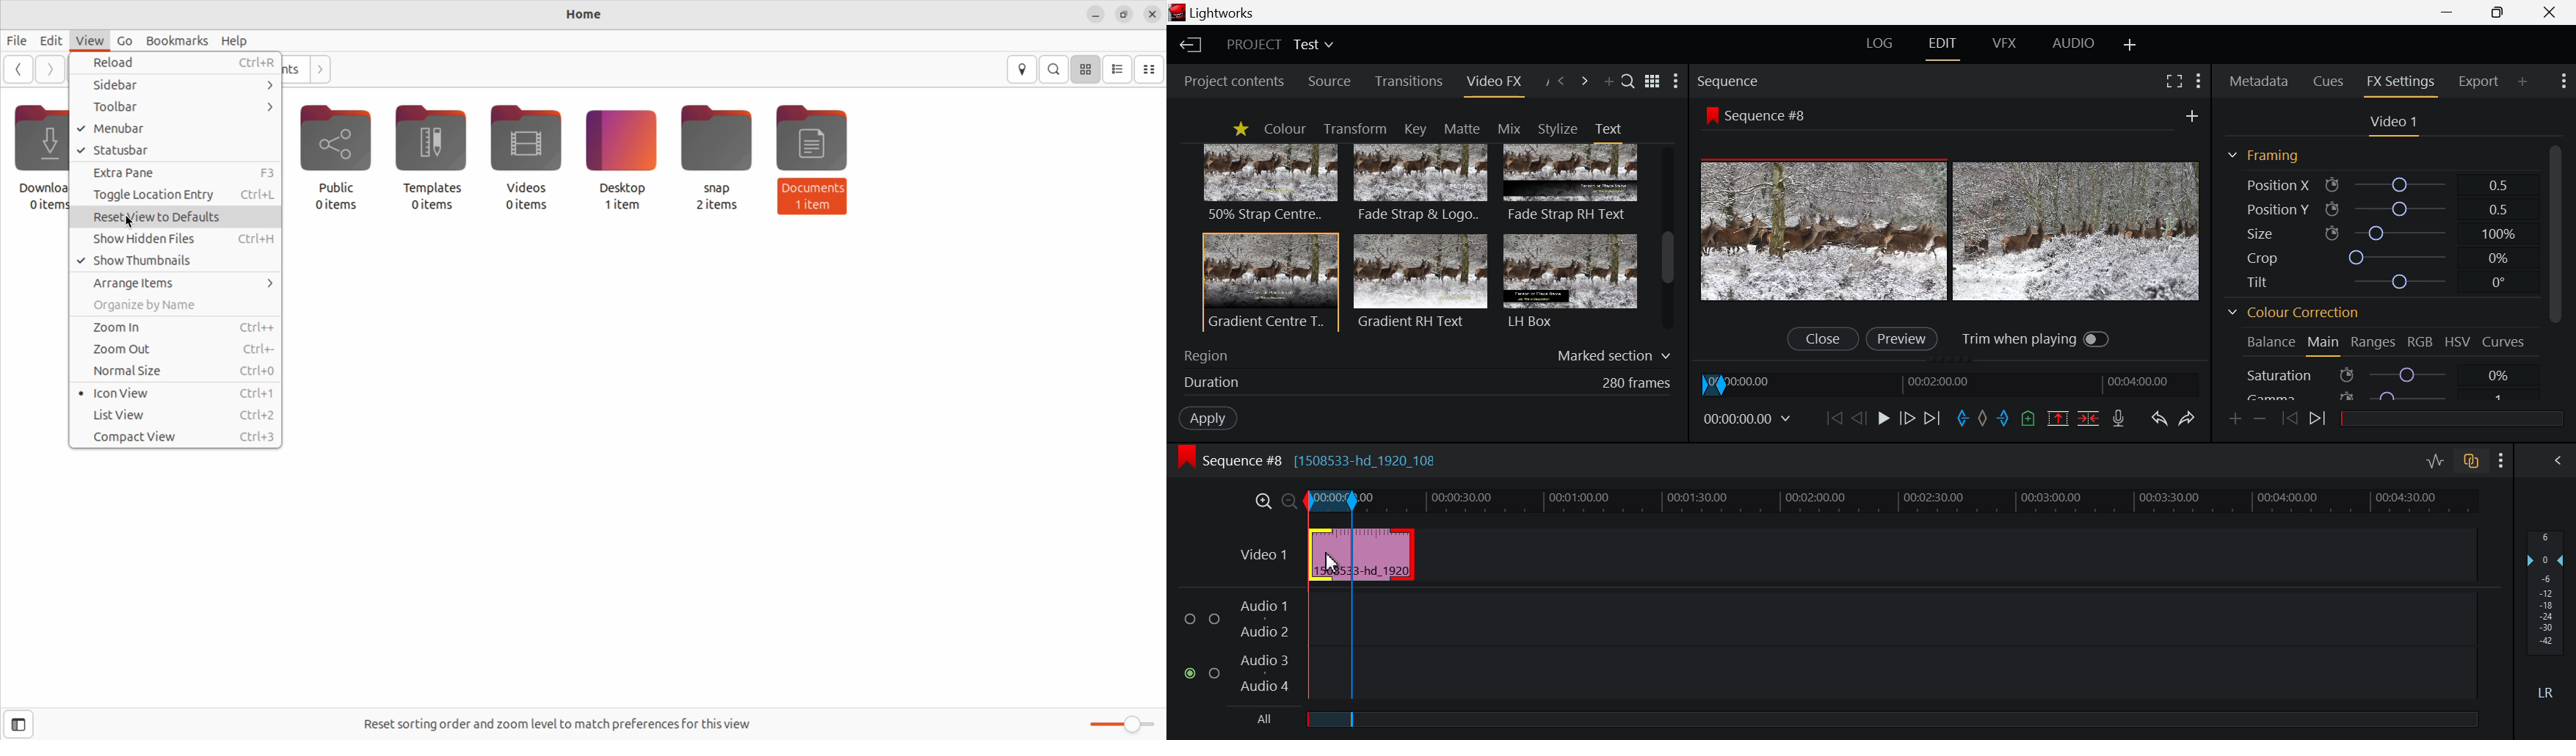 The height and width of the screenshot is (756, 2576). Describe the element at coordinates (1200, 648) in the screenshot. I see `` at that location.